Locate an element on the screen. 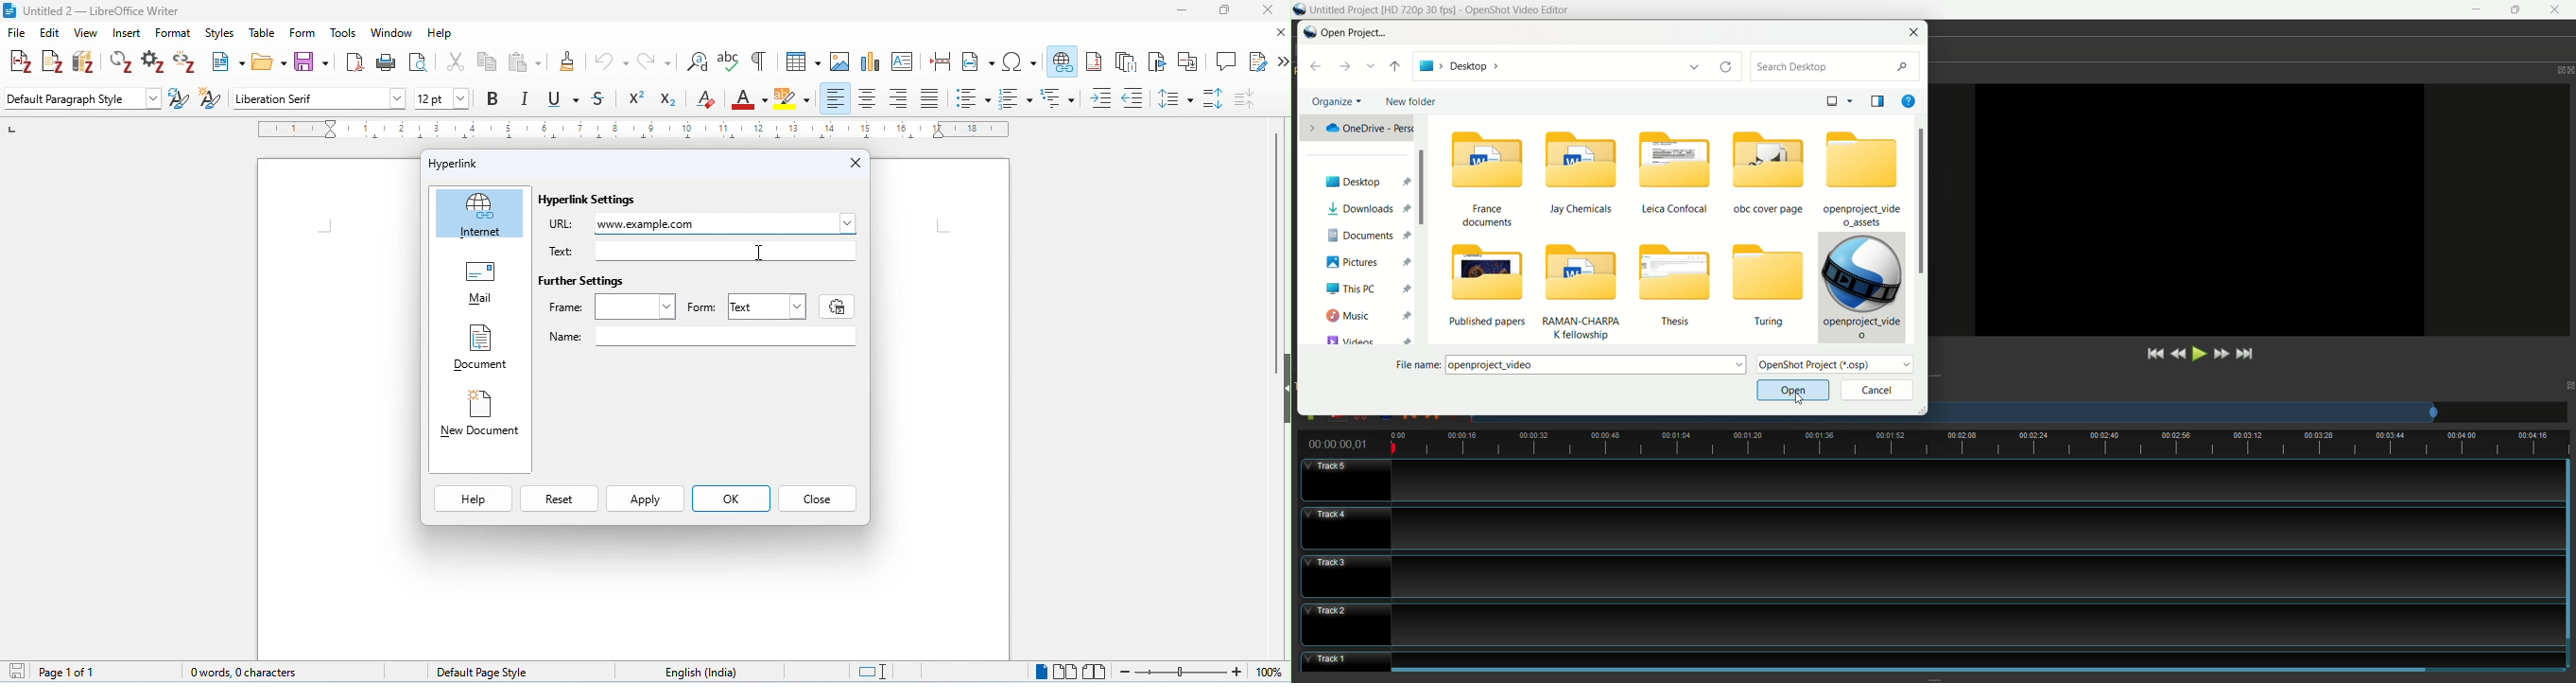  font style is located at coordinates (320, 99).